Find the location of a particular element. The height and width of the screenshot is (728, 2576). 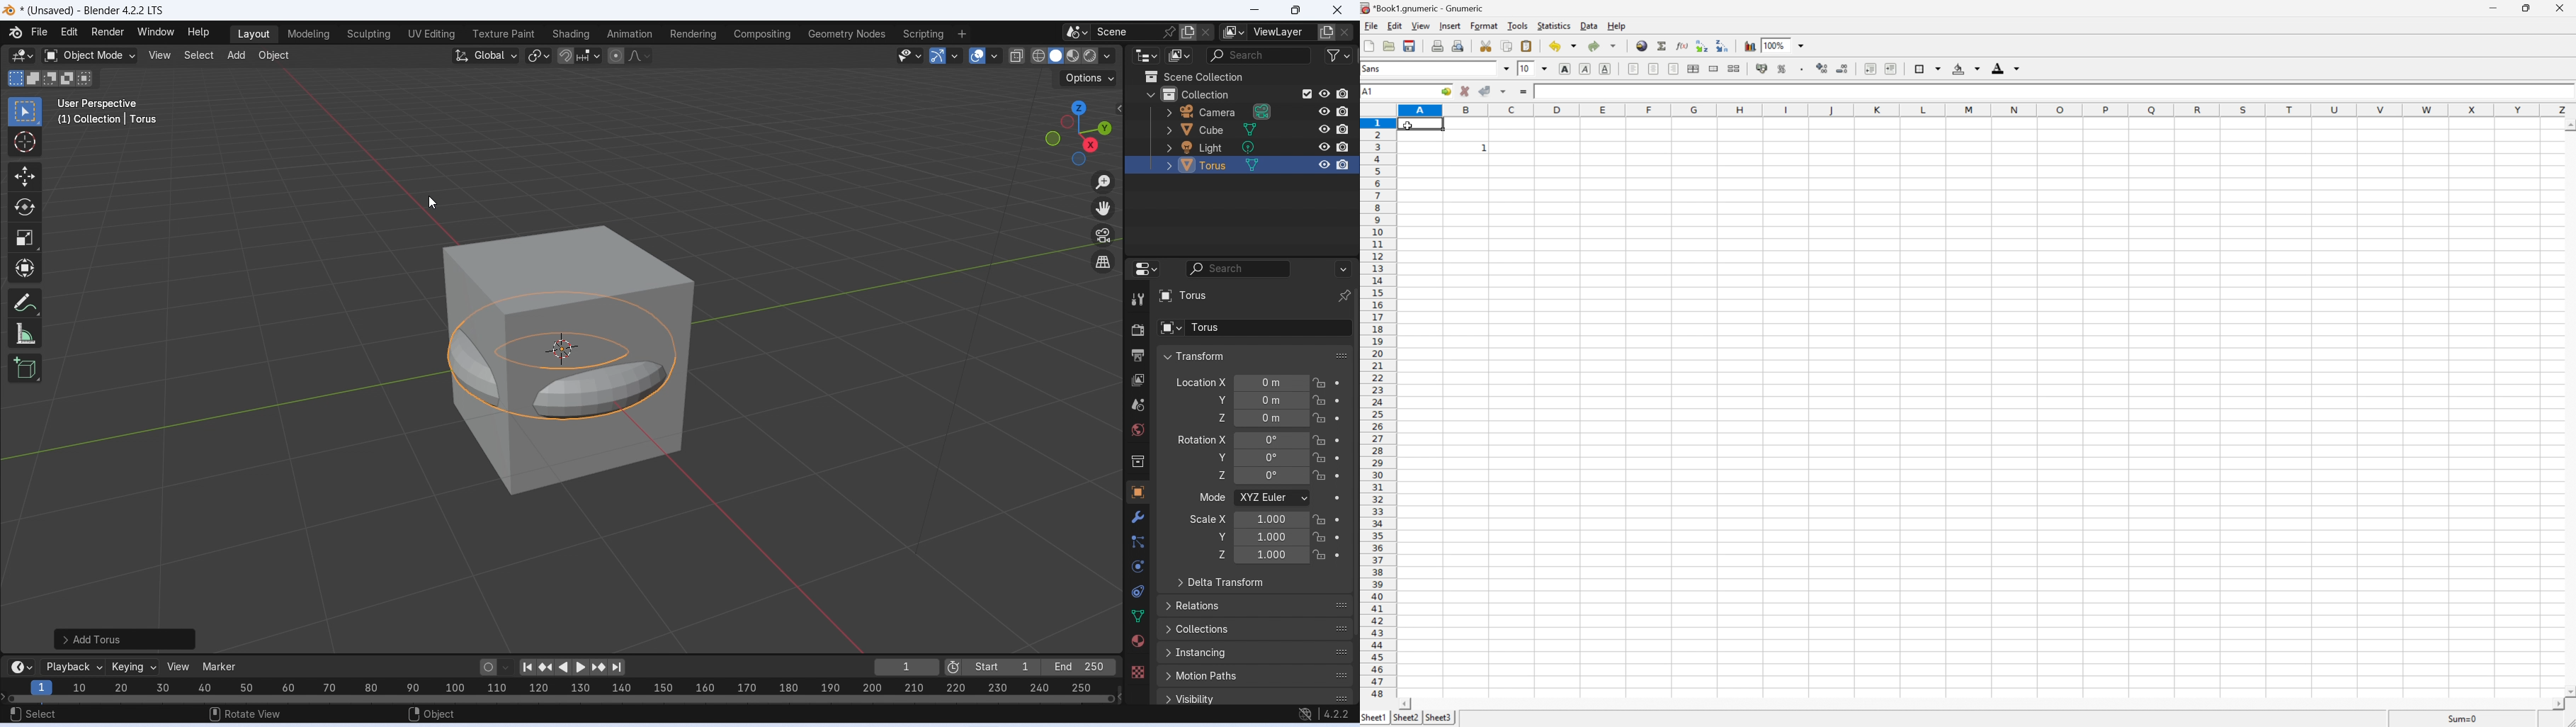

edit is located at coordinates (1396, 27).